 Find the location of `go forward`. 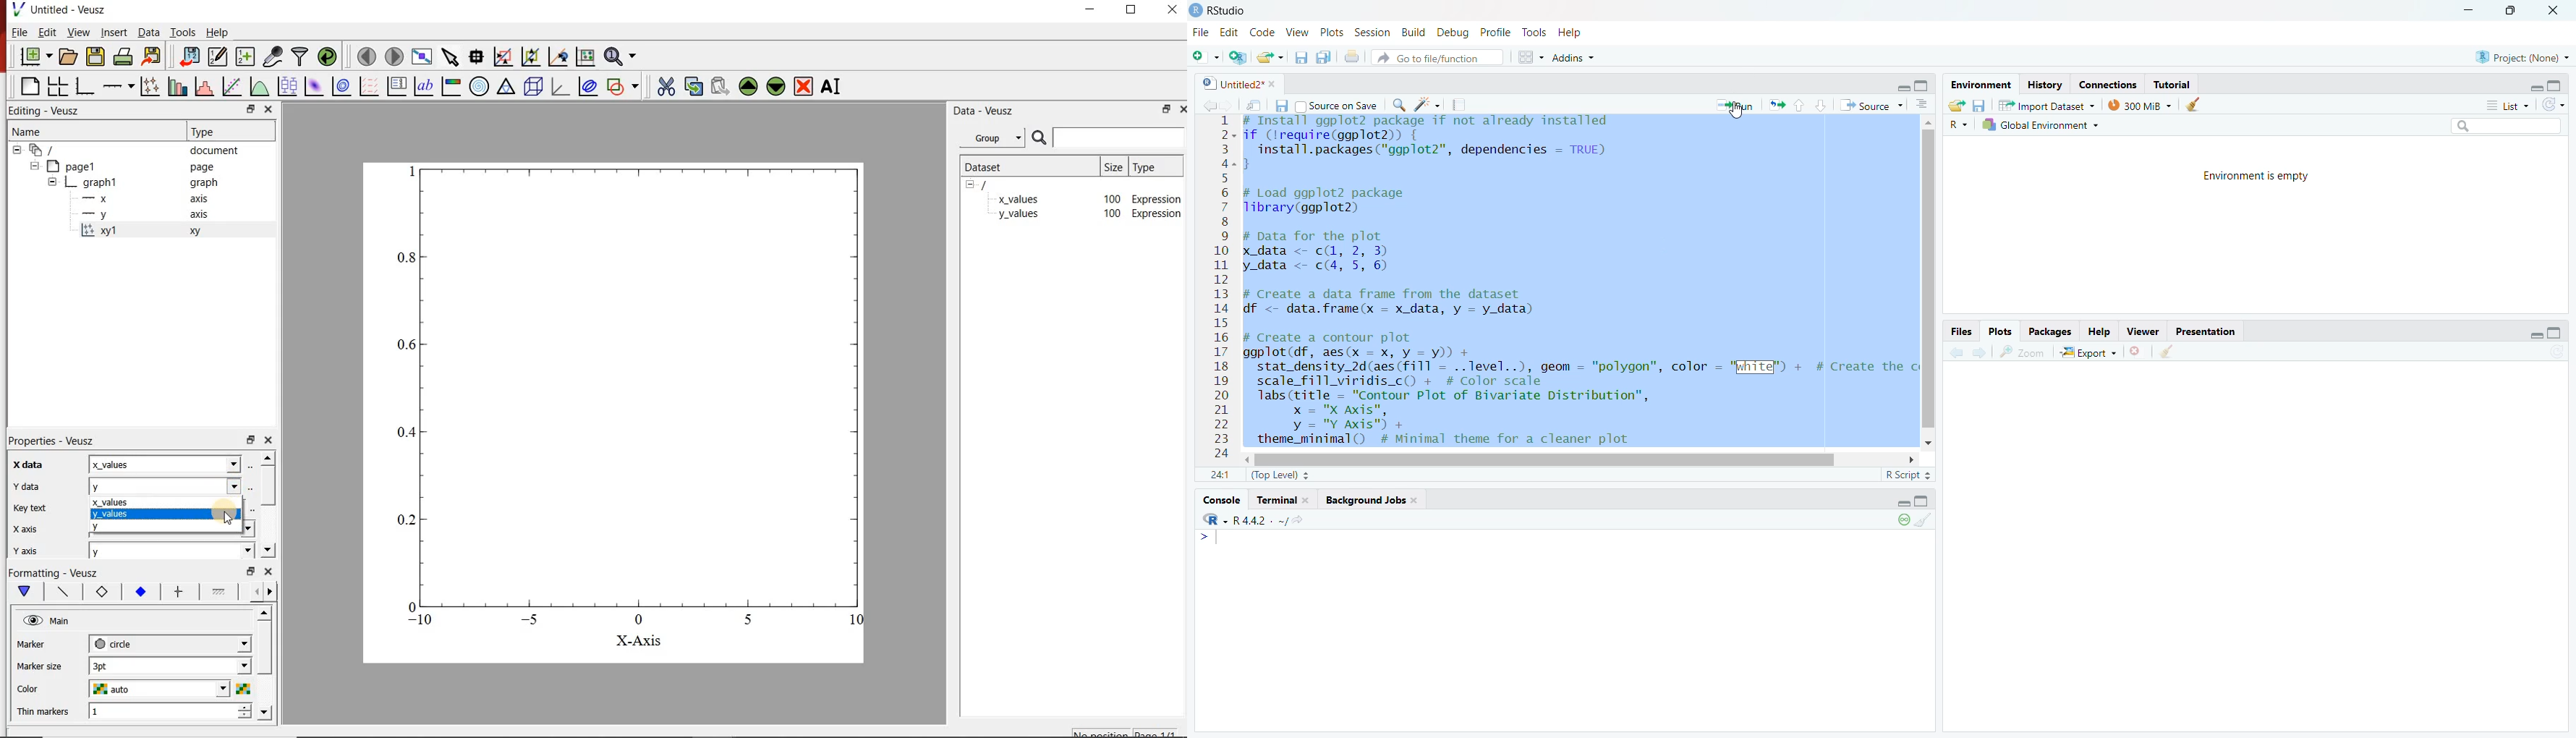

go forward is located at coordinates (1978, 352).